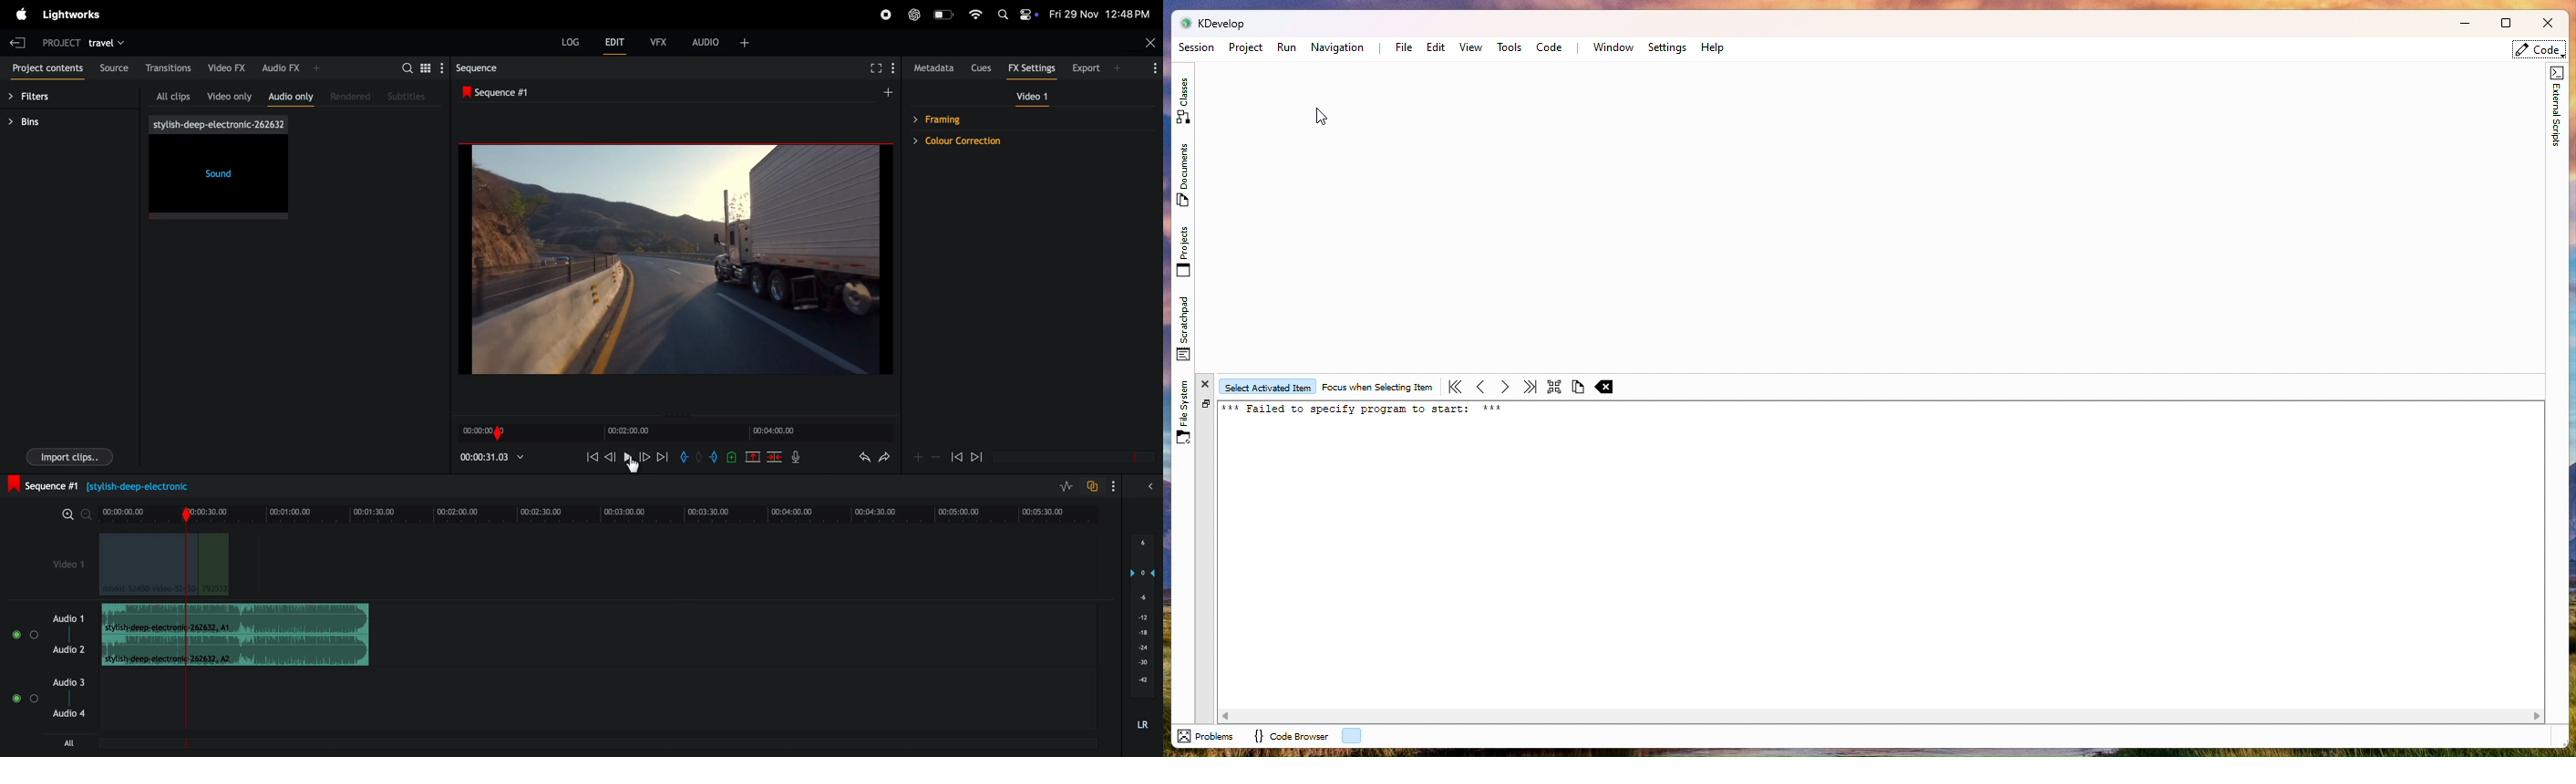  I want to click on audio pitch, so click(1140, 634).